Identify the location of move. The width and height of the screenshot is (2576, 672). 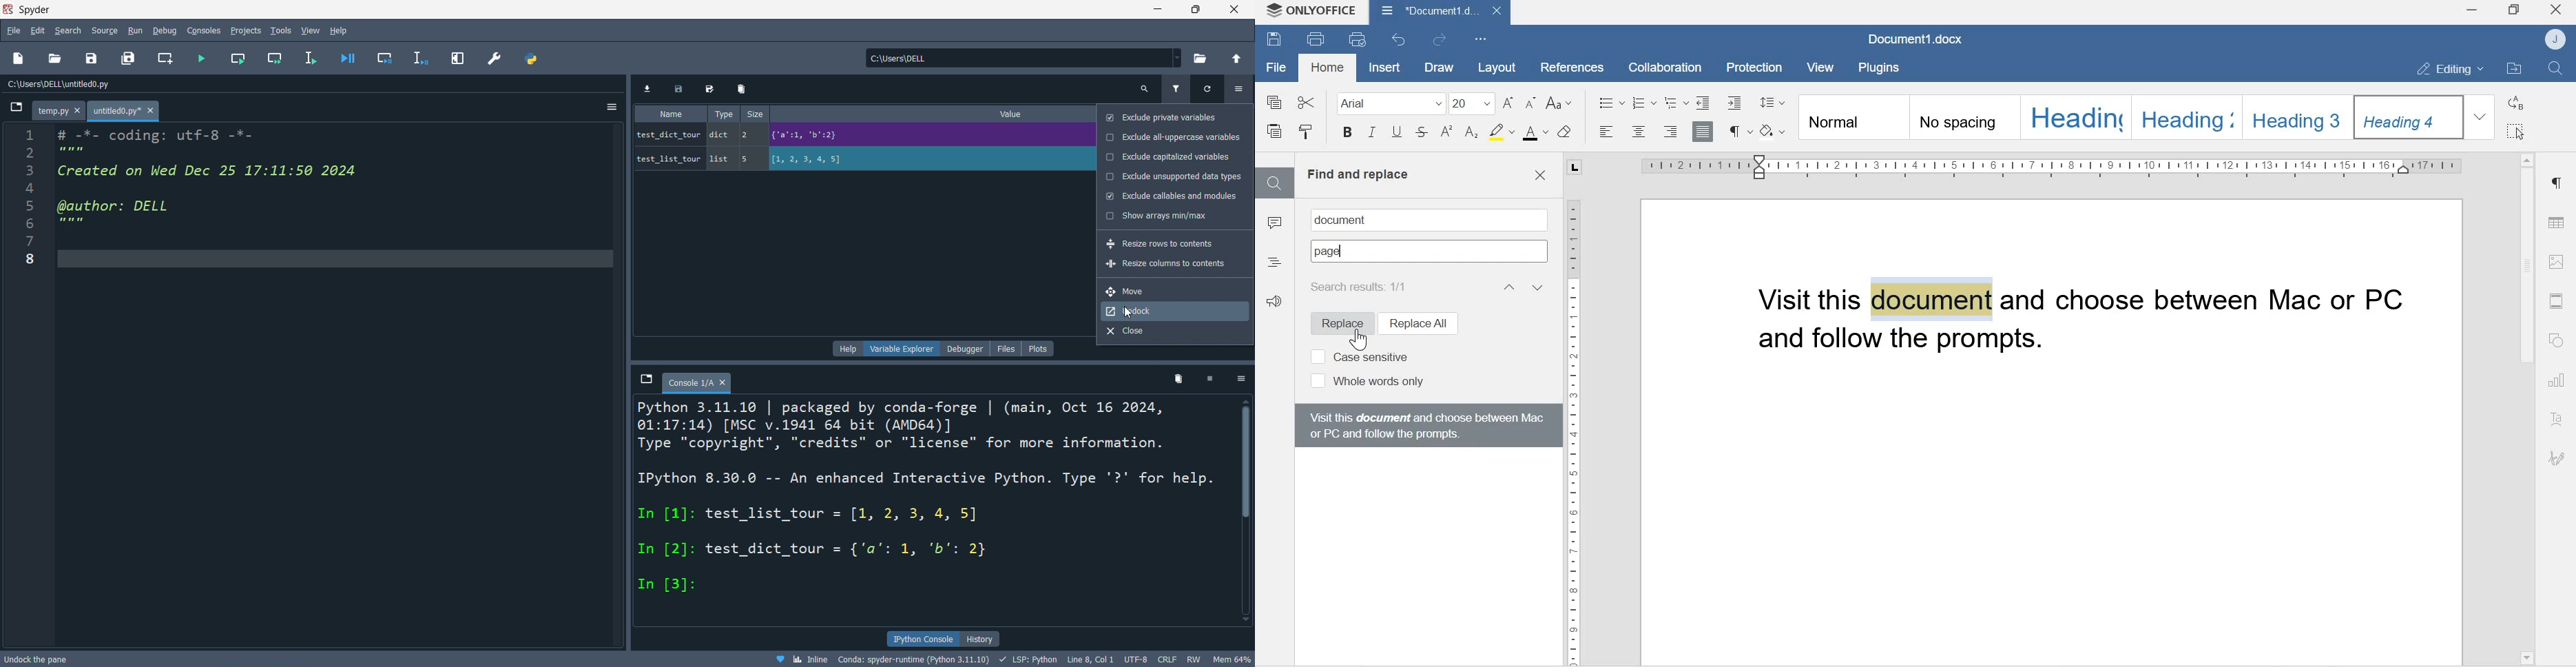
(1163, 290).